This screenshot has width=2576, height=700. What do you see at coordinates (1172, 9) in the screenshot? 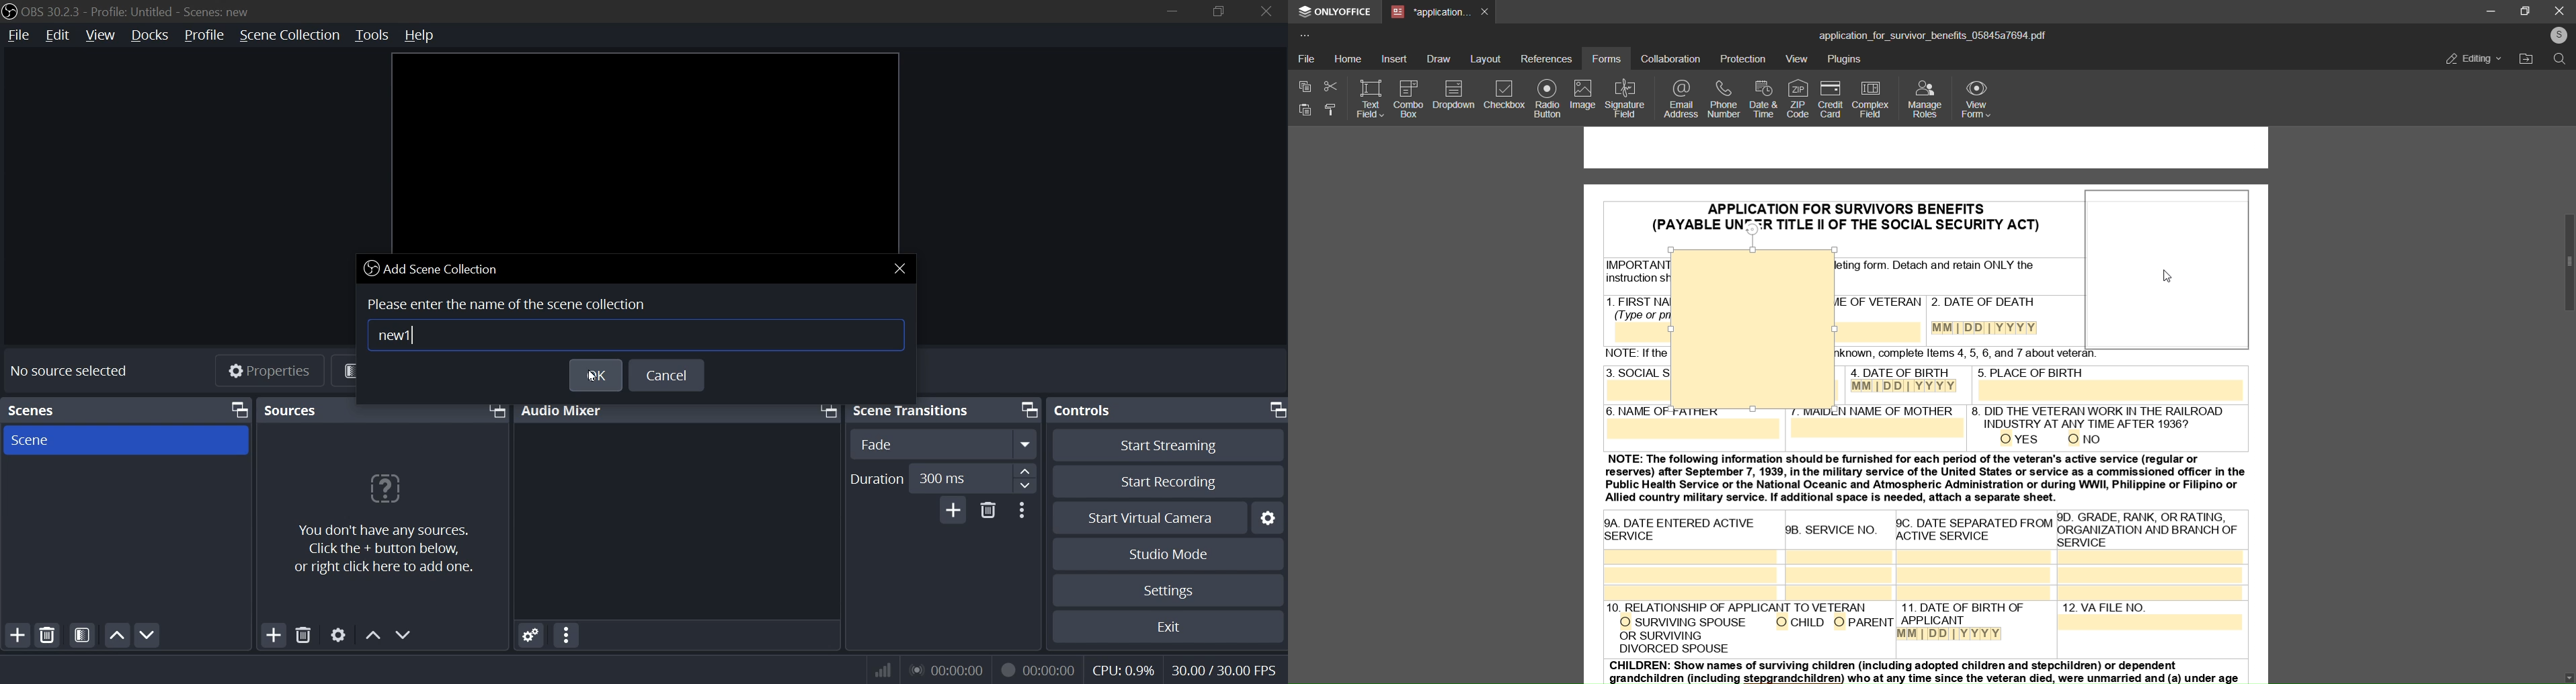
I see `minimize` at bounding box center [1172, 9].